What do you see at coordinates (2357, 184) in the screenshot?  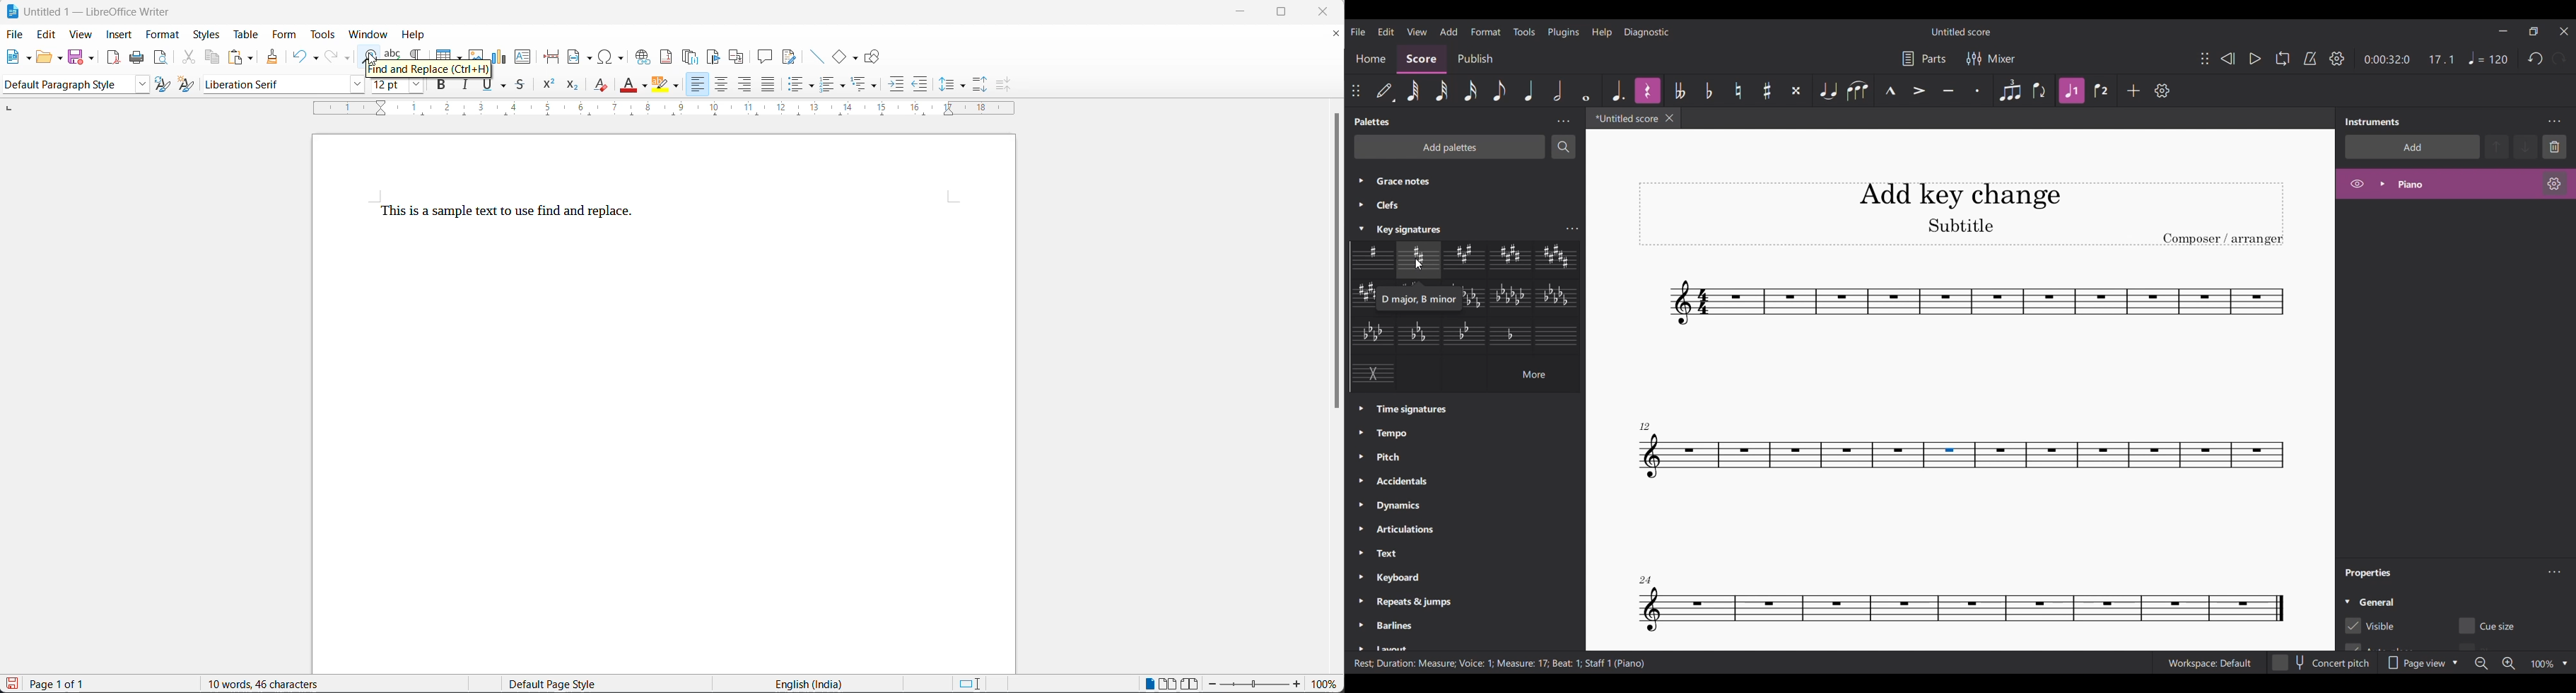 I see `Hide piano` at bounding box center [2357, 184].